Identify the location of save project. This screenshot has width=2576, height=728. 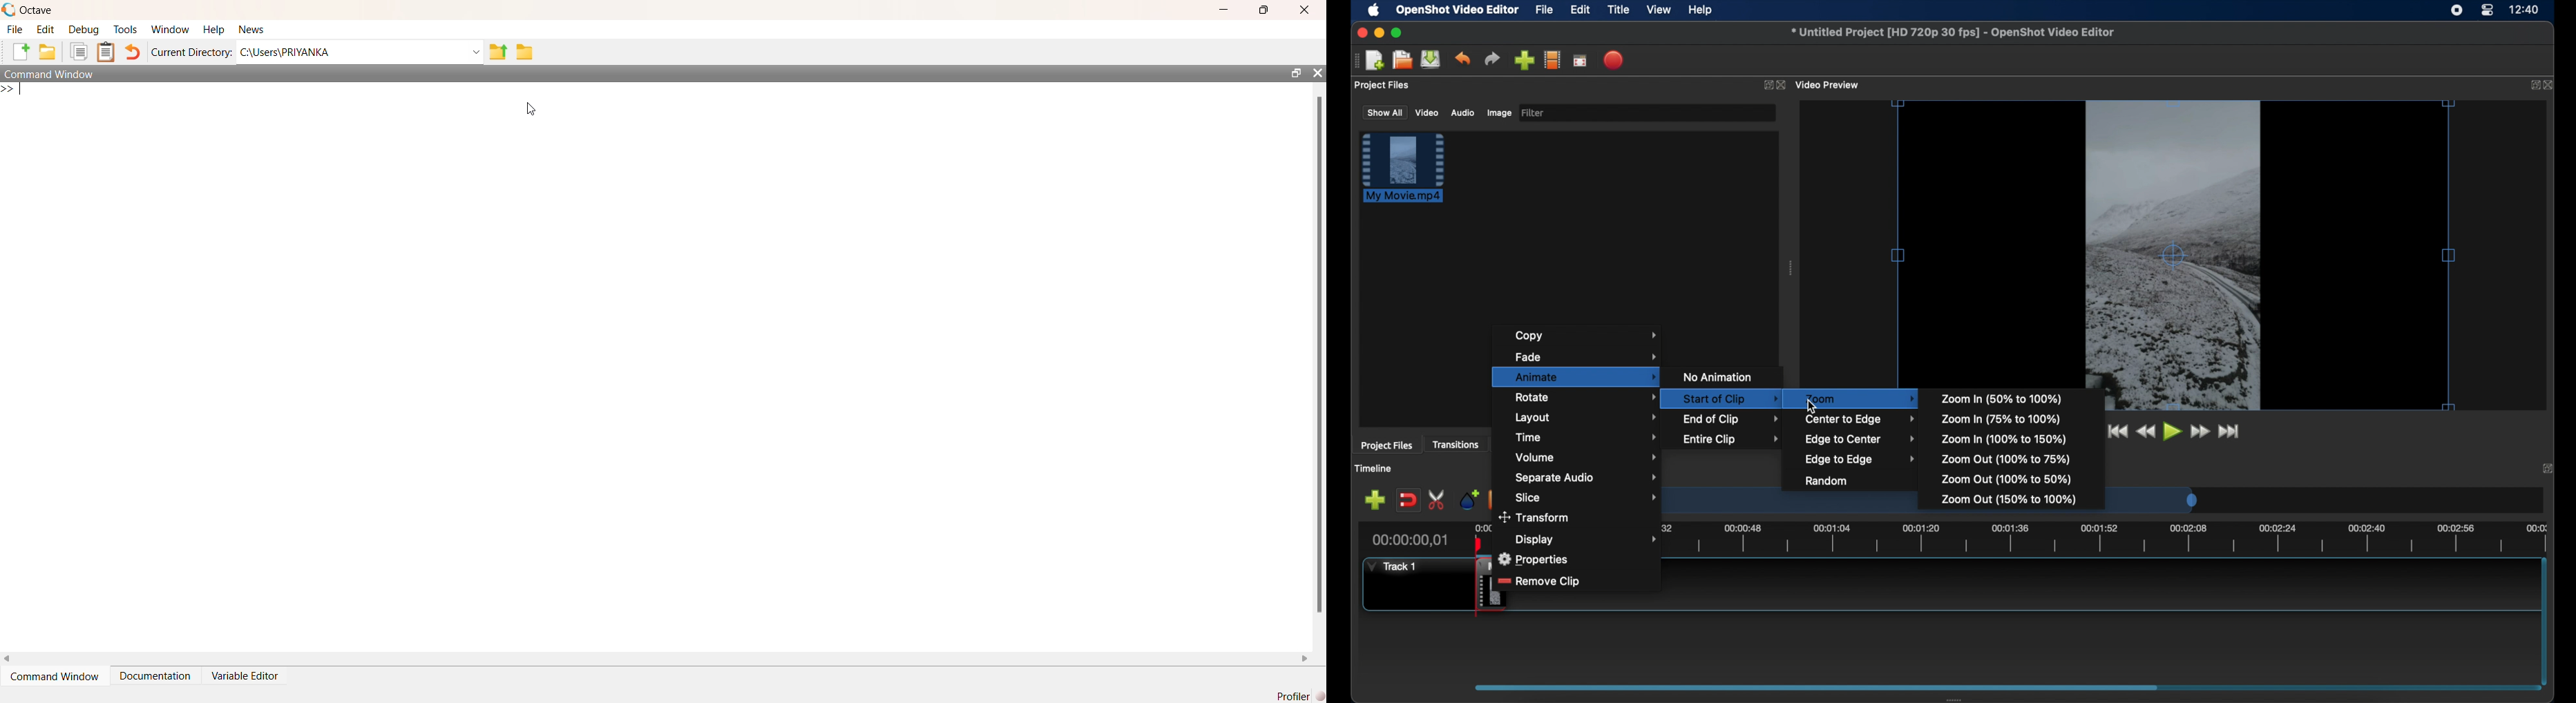
(1431, 59).